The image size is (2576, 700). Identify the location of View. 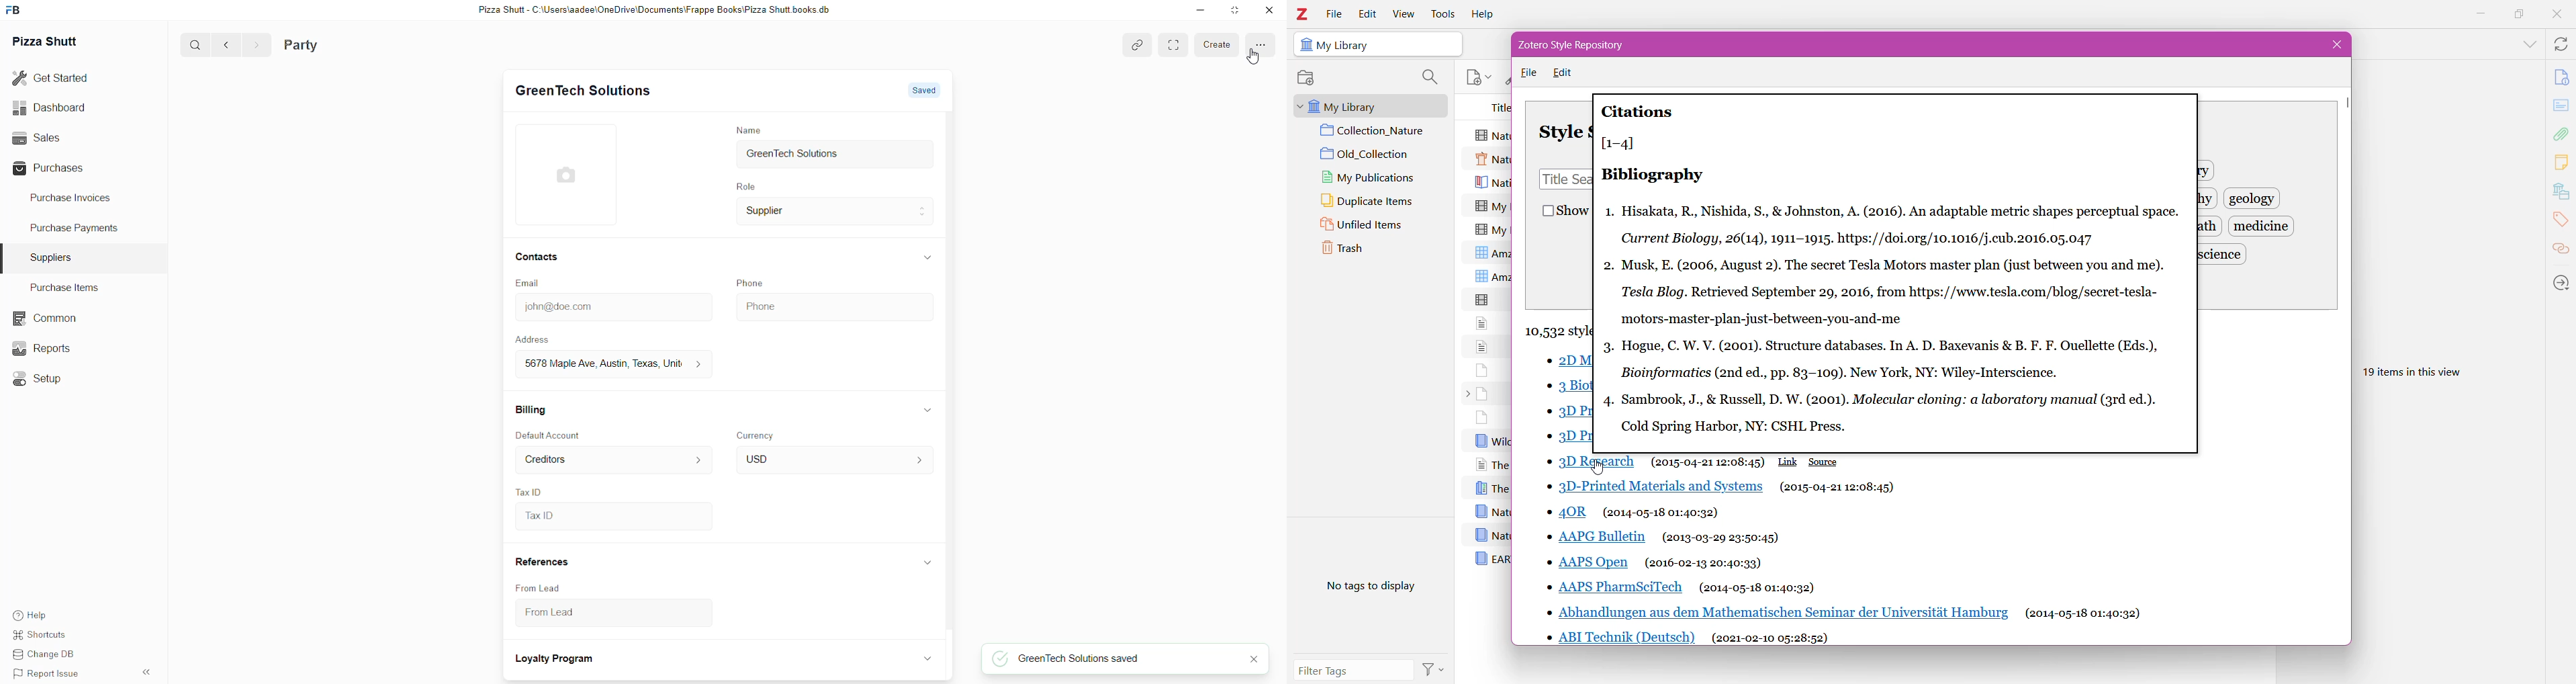
(1404, 13).